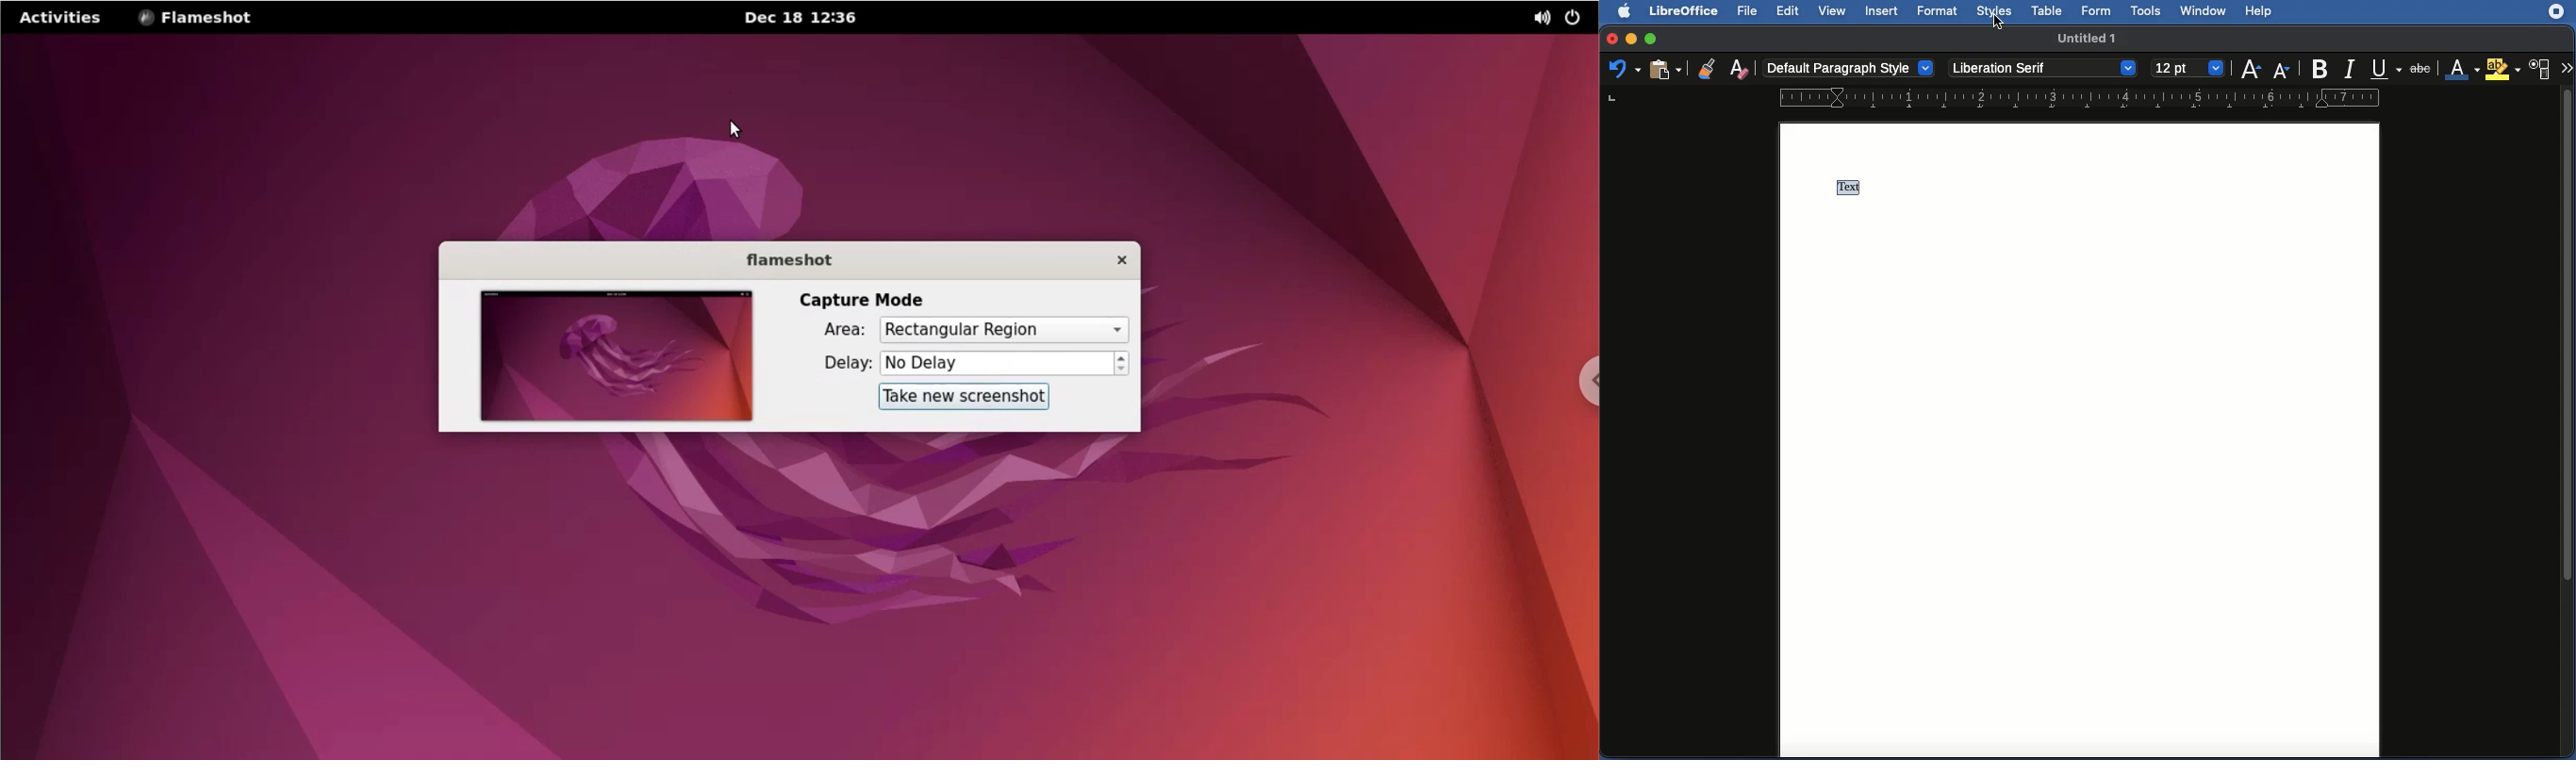  What do you see at coordinates (2540, 70) in the screenshot?
I see `Character` at bounding box center [2540, 70].